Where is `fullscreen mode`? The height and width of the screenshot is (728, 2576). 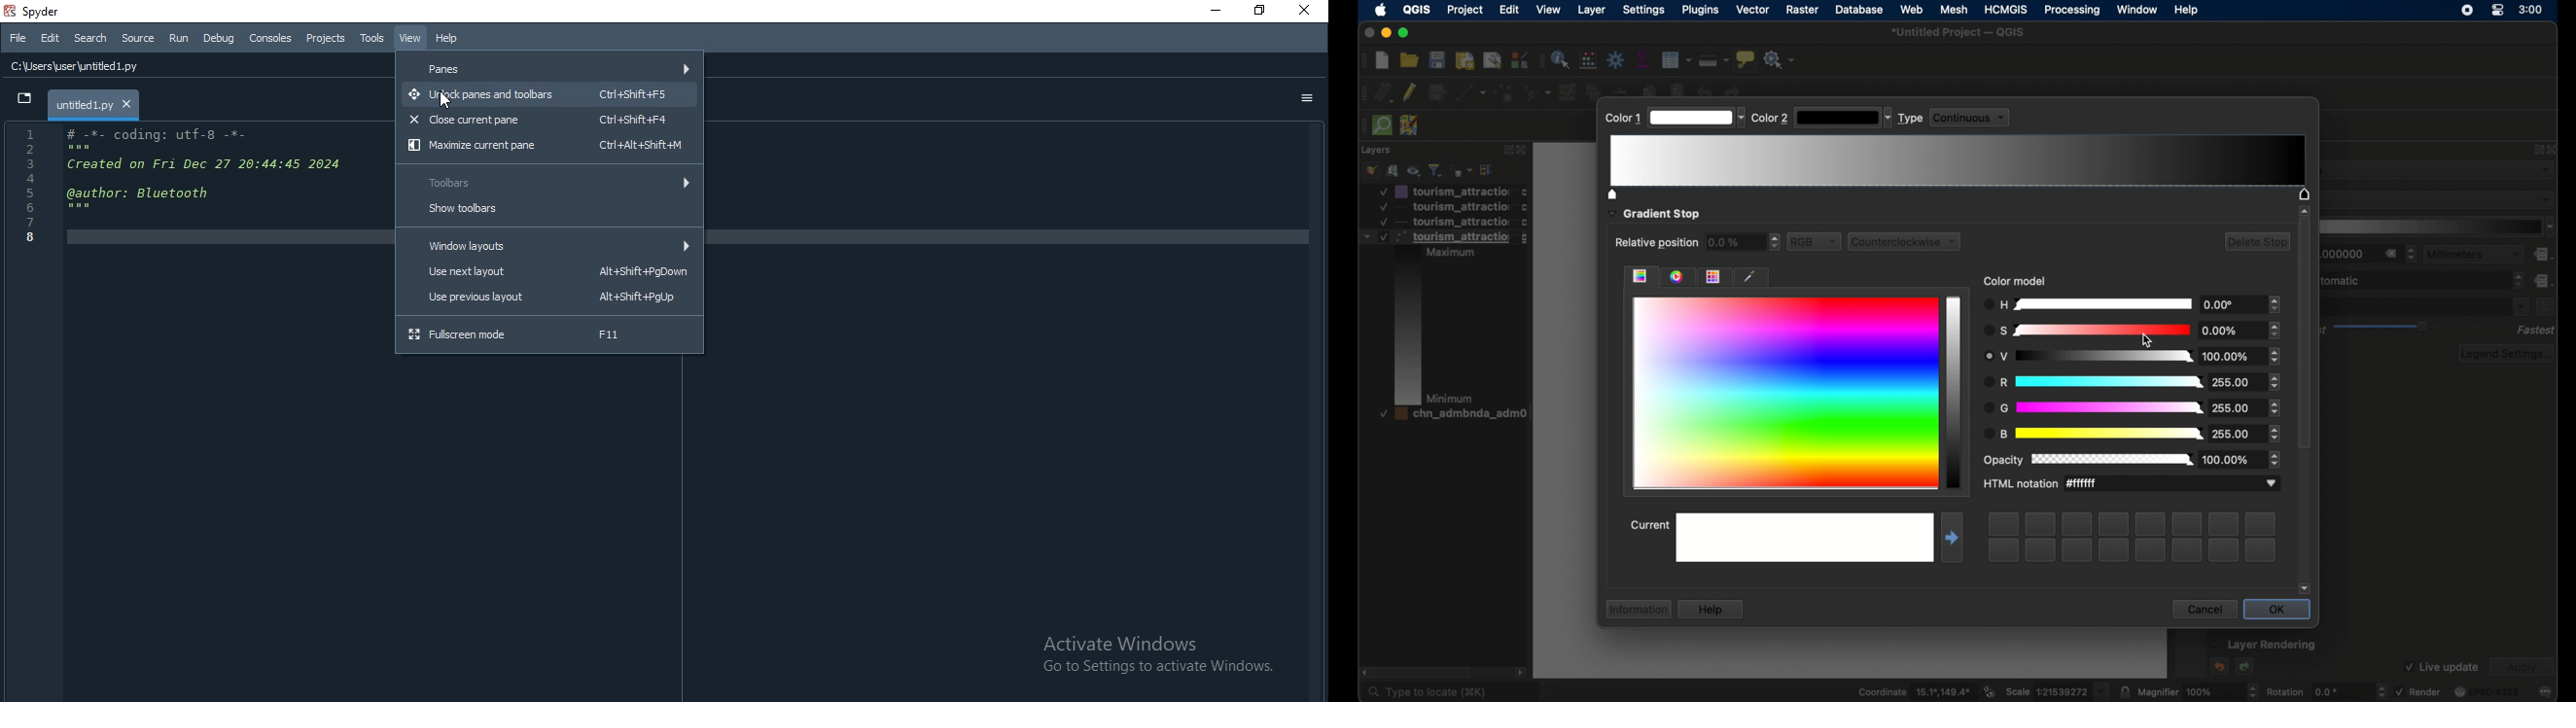
fullscreen mode is located at coordinates (550, 334).